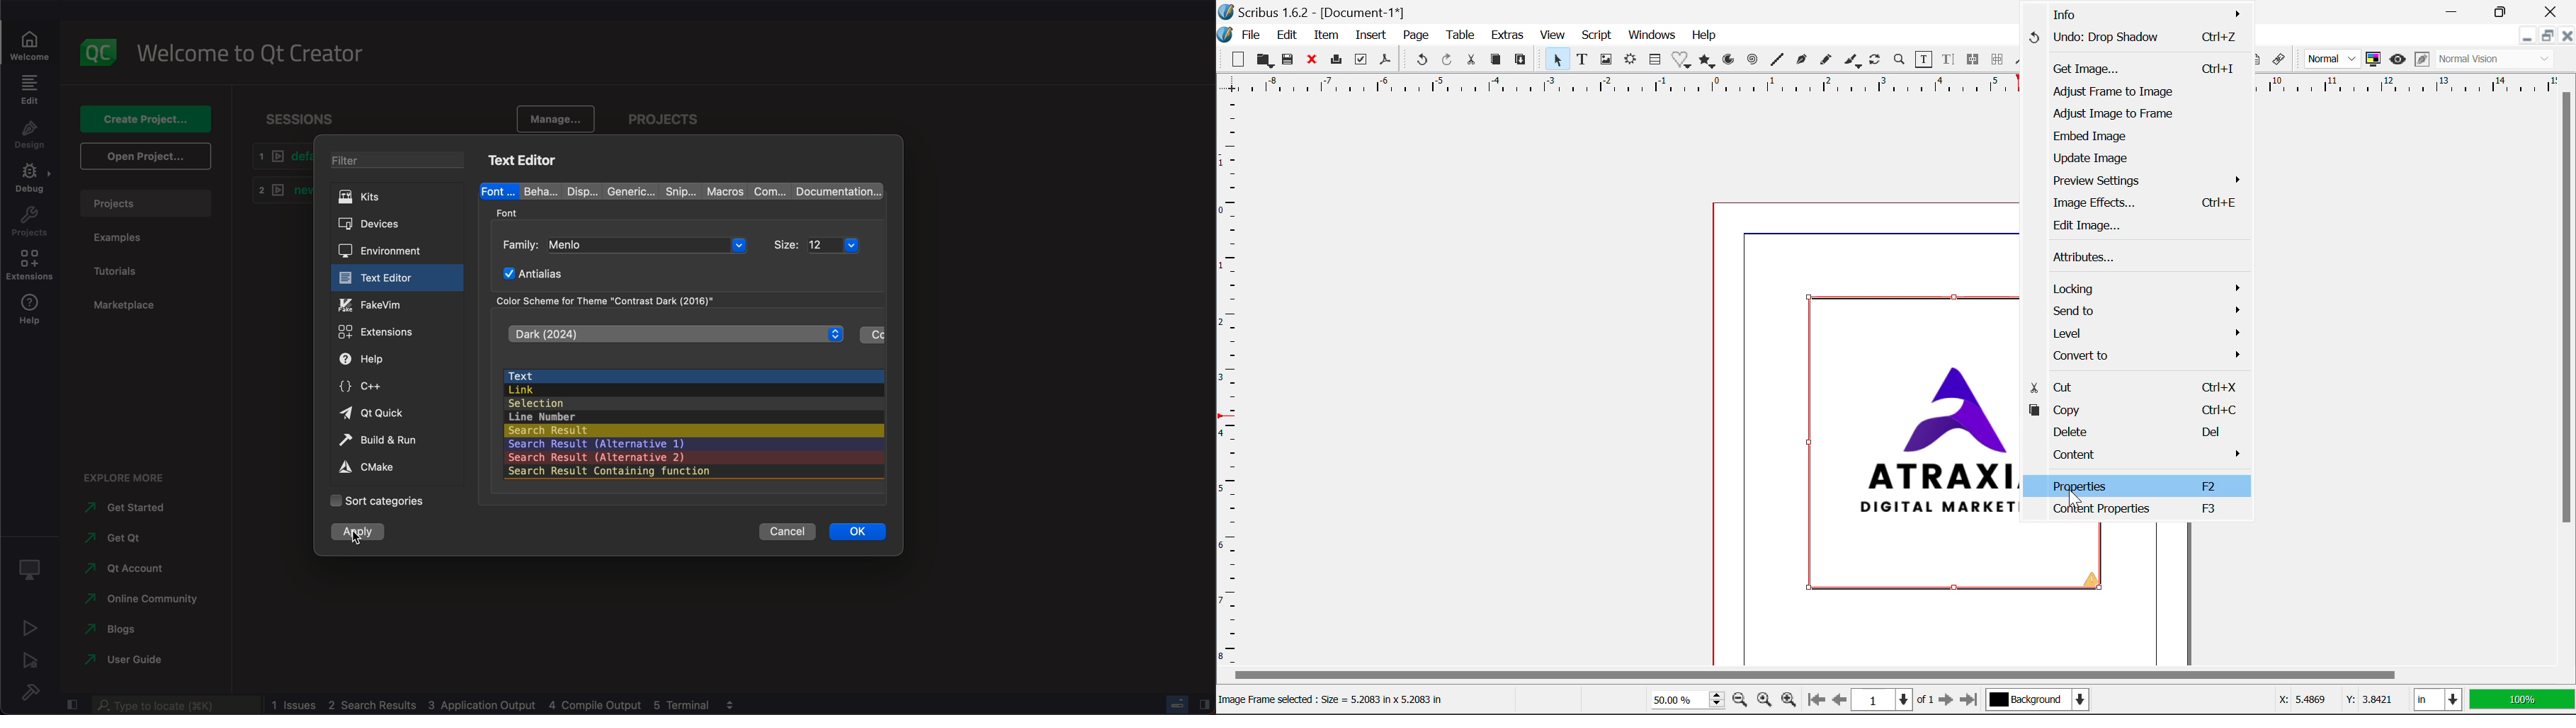  What do you see at coordinates (2568, 360) in the screenshot?
I see `Vertical Scroll Bar` at bounding box center [2568, 360].